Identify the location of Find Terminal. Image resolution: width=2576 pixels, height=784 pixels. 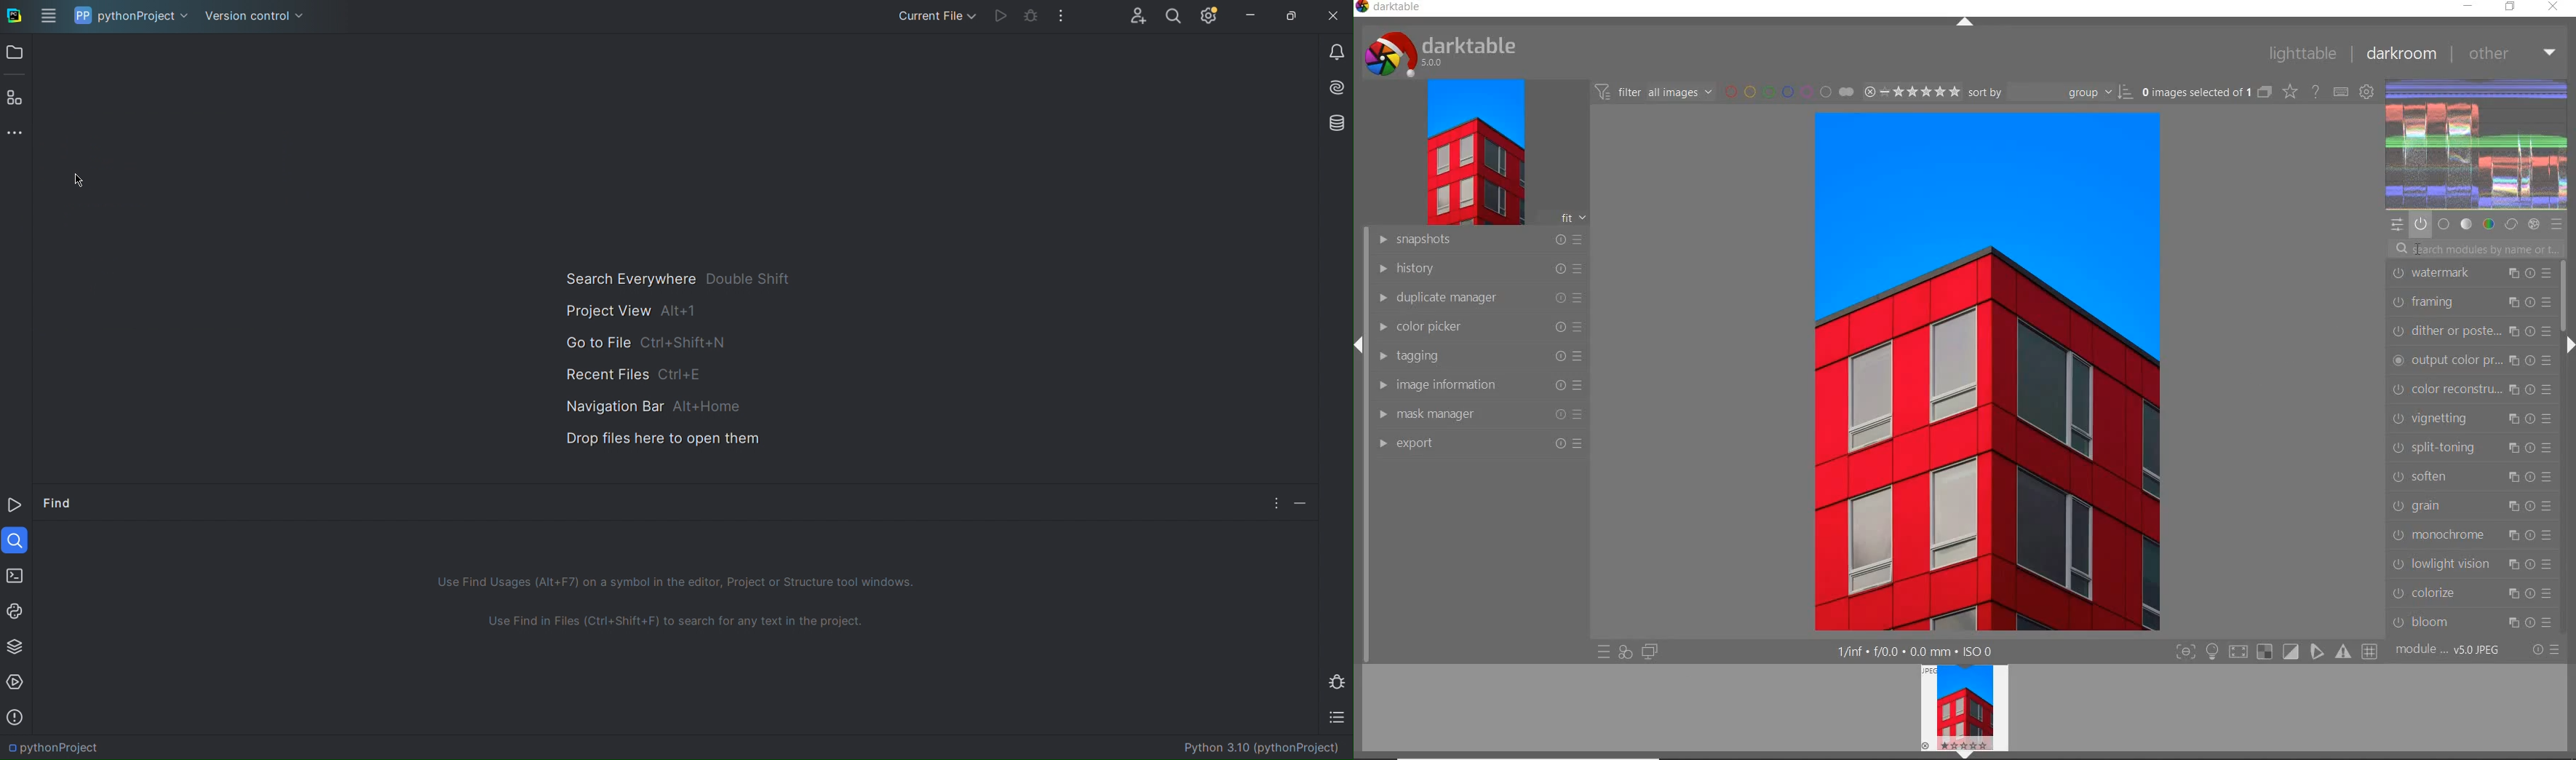
(678, 624).